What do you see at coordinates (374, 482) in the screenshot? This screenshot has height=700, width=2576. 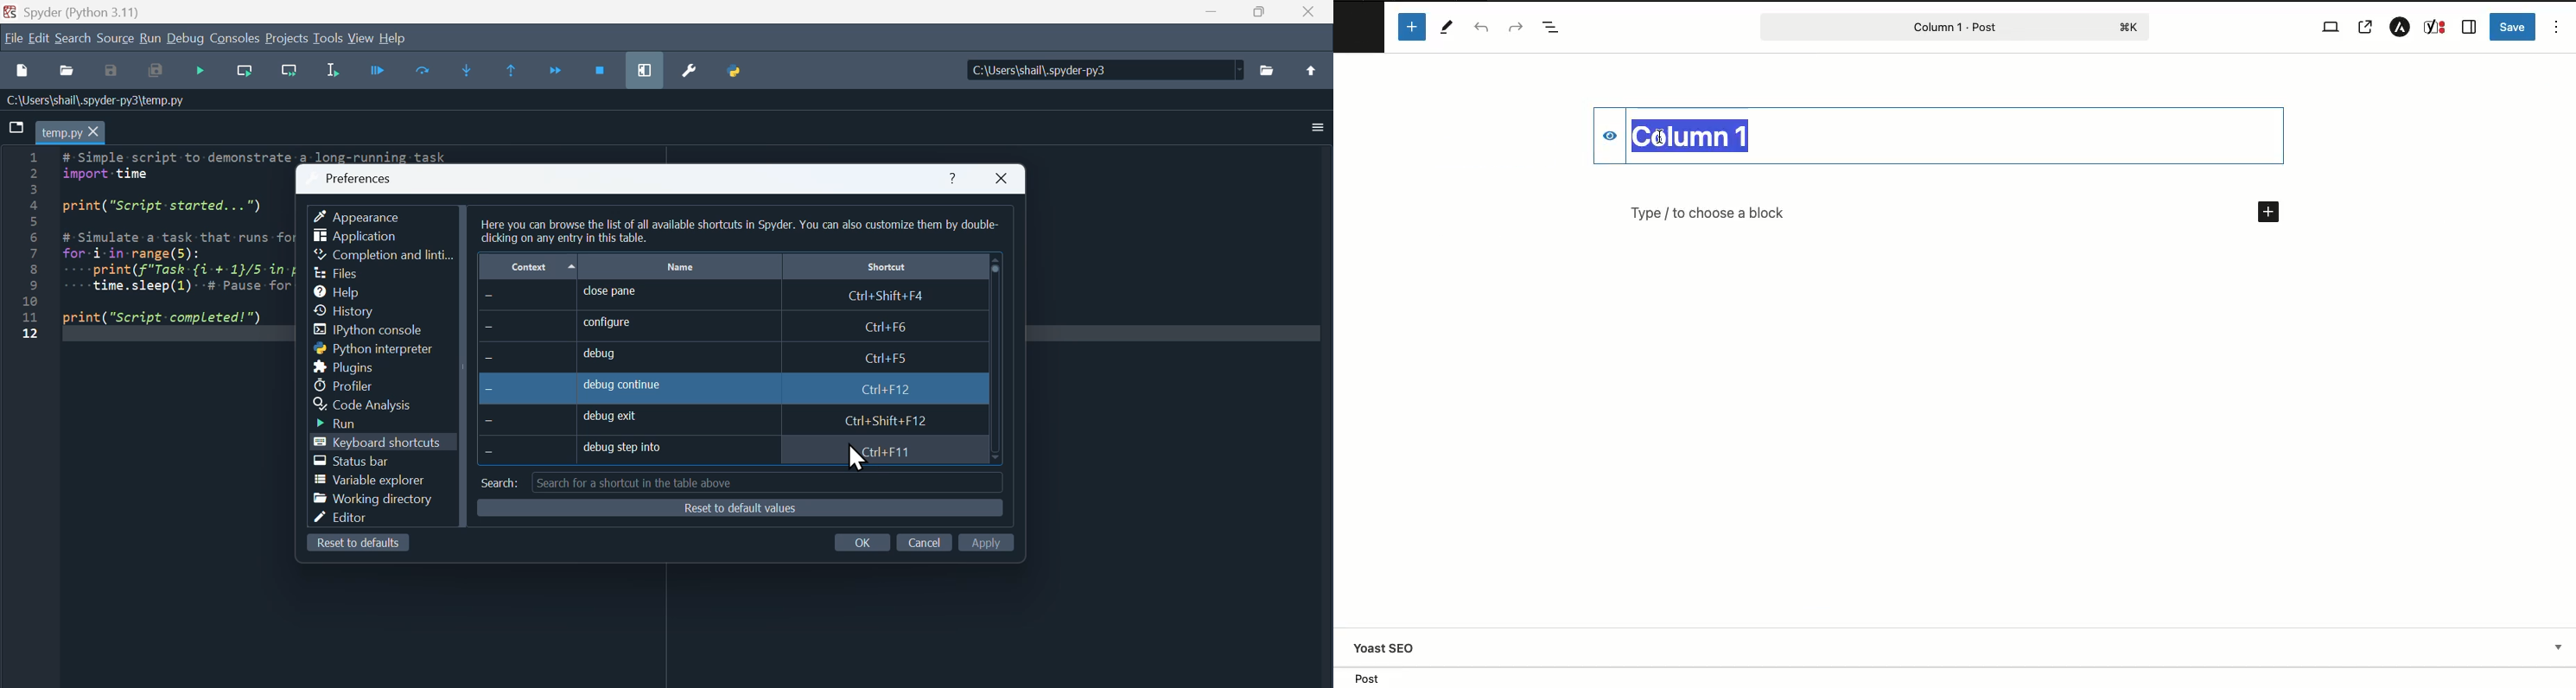 I see `Variable explorer` at bounding box center [374, 482].